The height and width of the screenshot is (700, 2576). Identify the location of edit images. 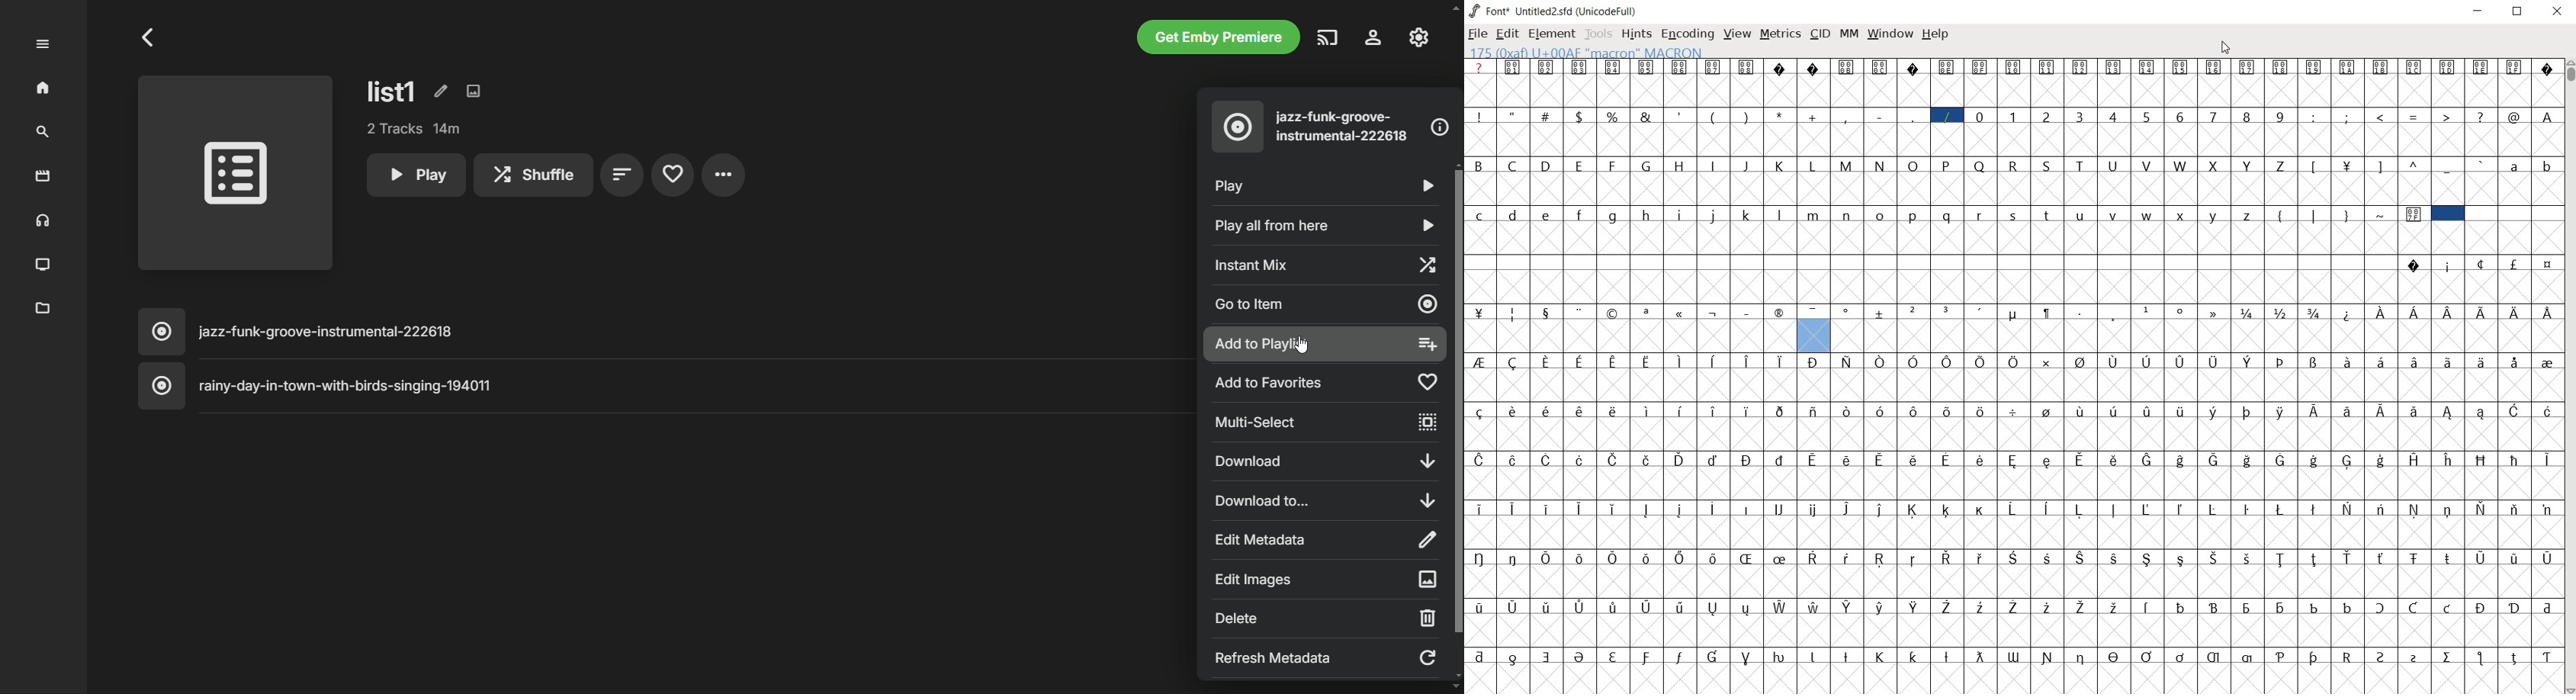
(474, 91).